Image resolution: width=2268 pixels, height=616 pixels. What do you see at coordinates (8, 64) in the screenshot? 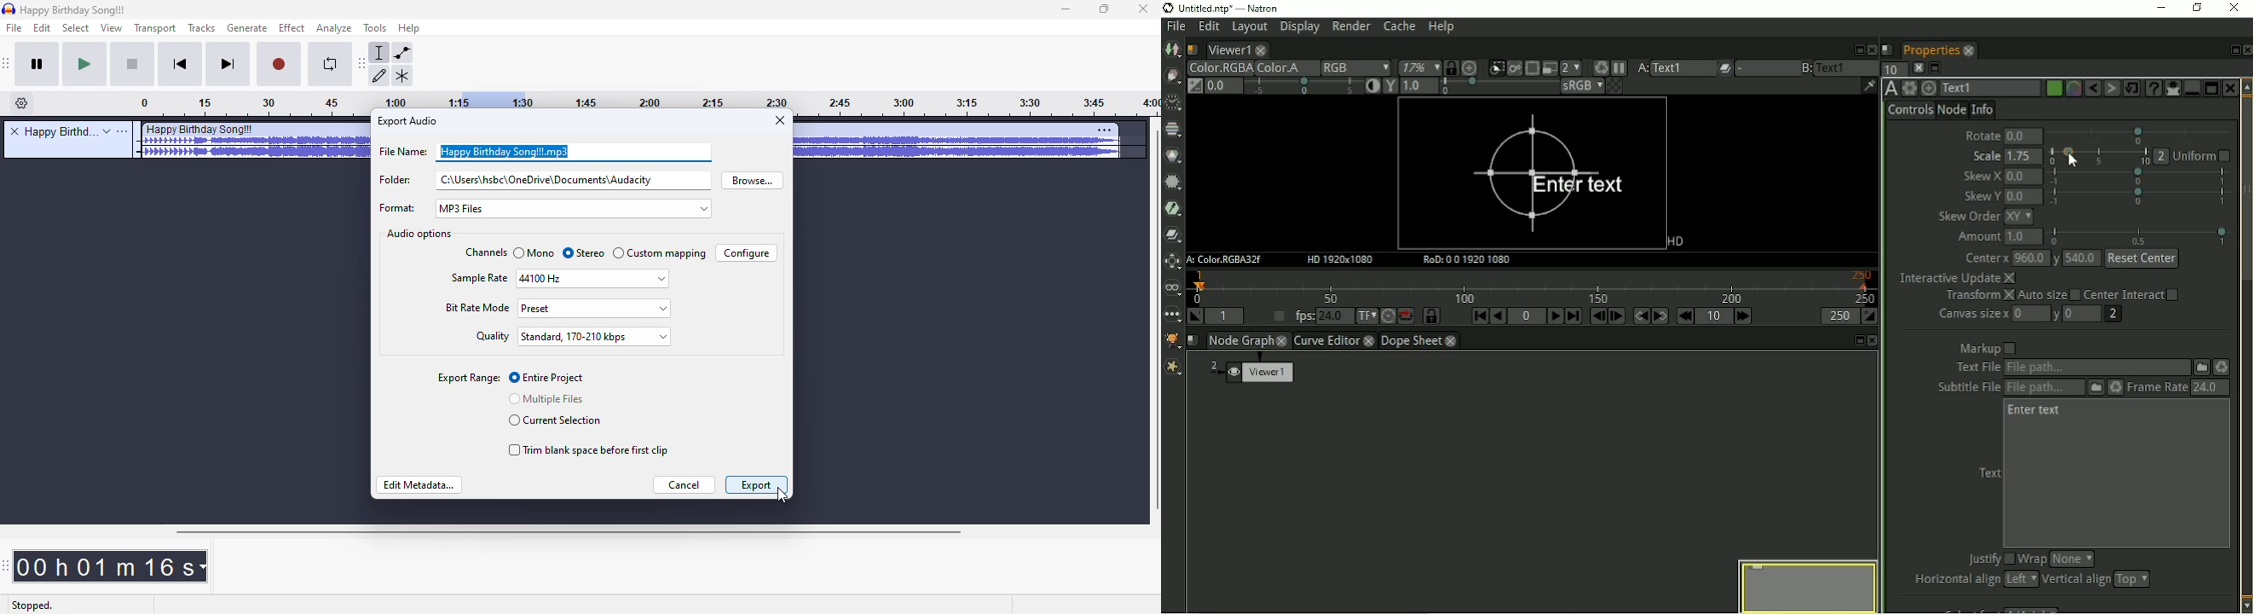
I see `audacity transport toolbar` at bounding box center [8, 64].